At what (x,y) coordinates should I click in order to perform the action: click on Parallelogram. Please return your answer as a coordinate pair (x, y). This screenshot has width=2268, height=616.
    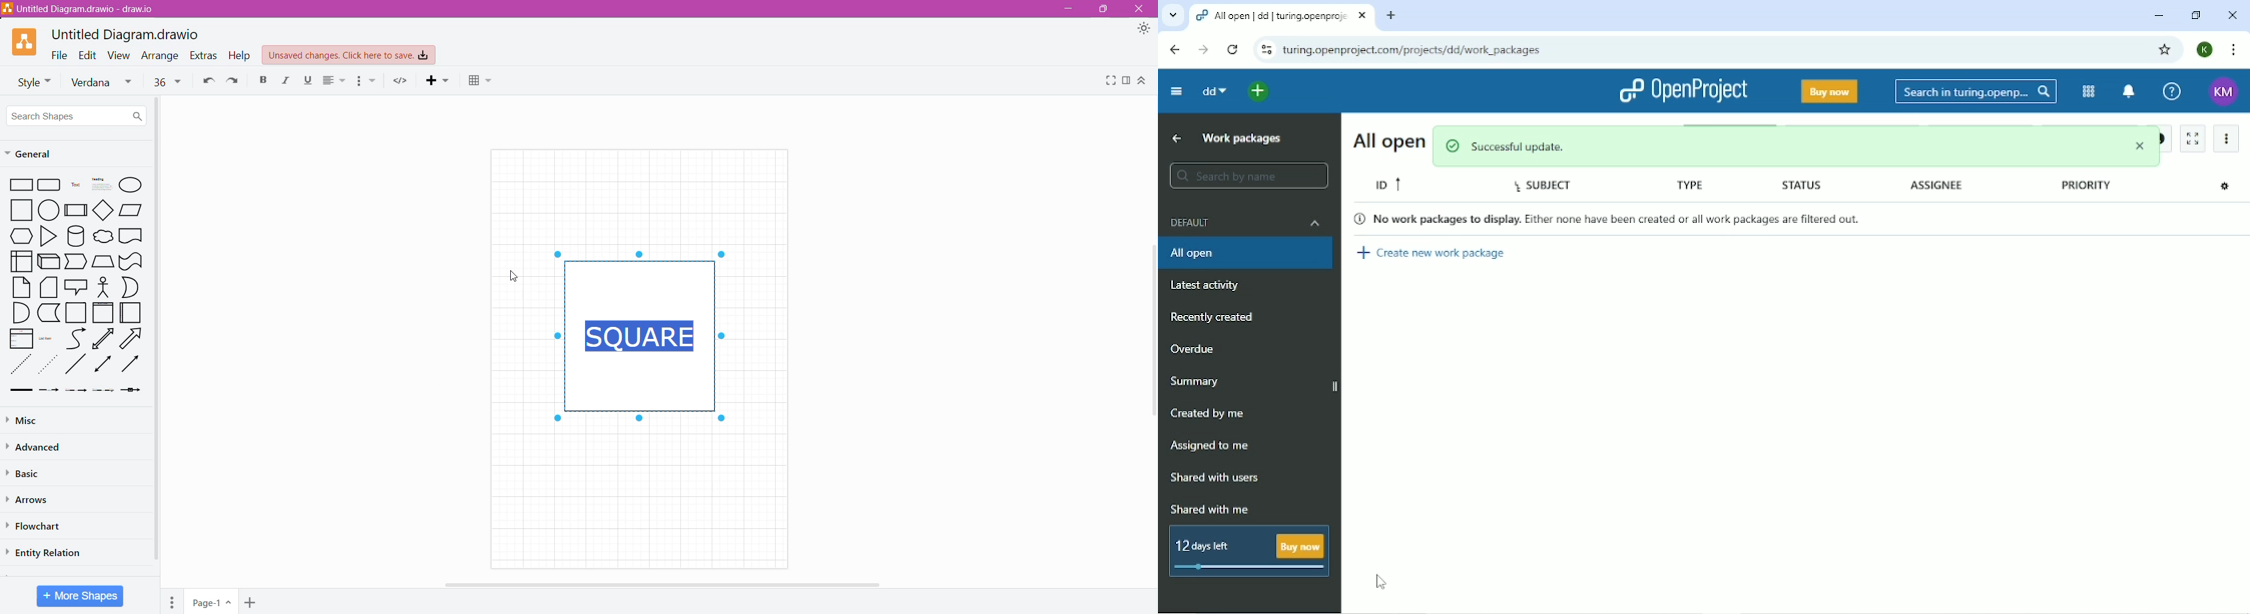
    Looking at the image, I should click on (131, 210).